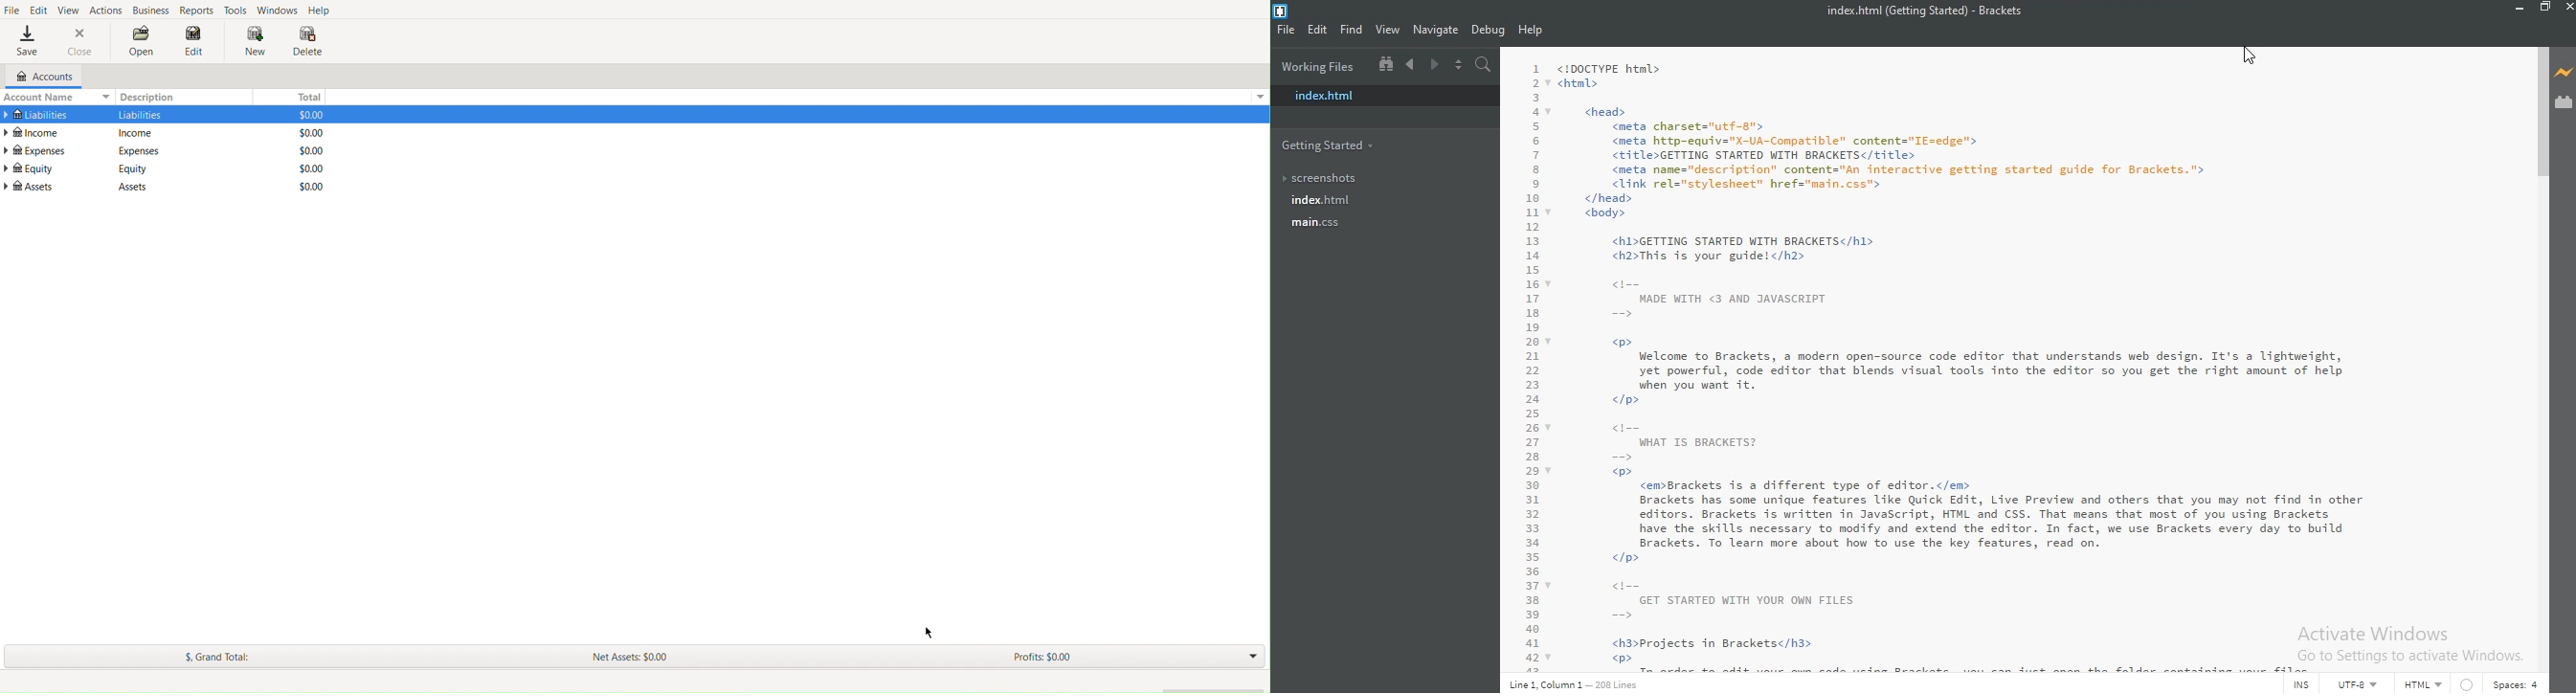  What do you see at coordinates (219, 657) in the screenshot?
I see `Grand Total` at bounding box center [219, 657].